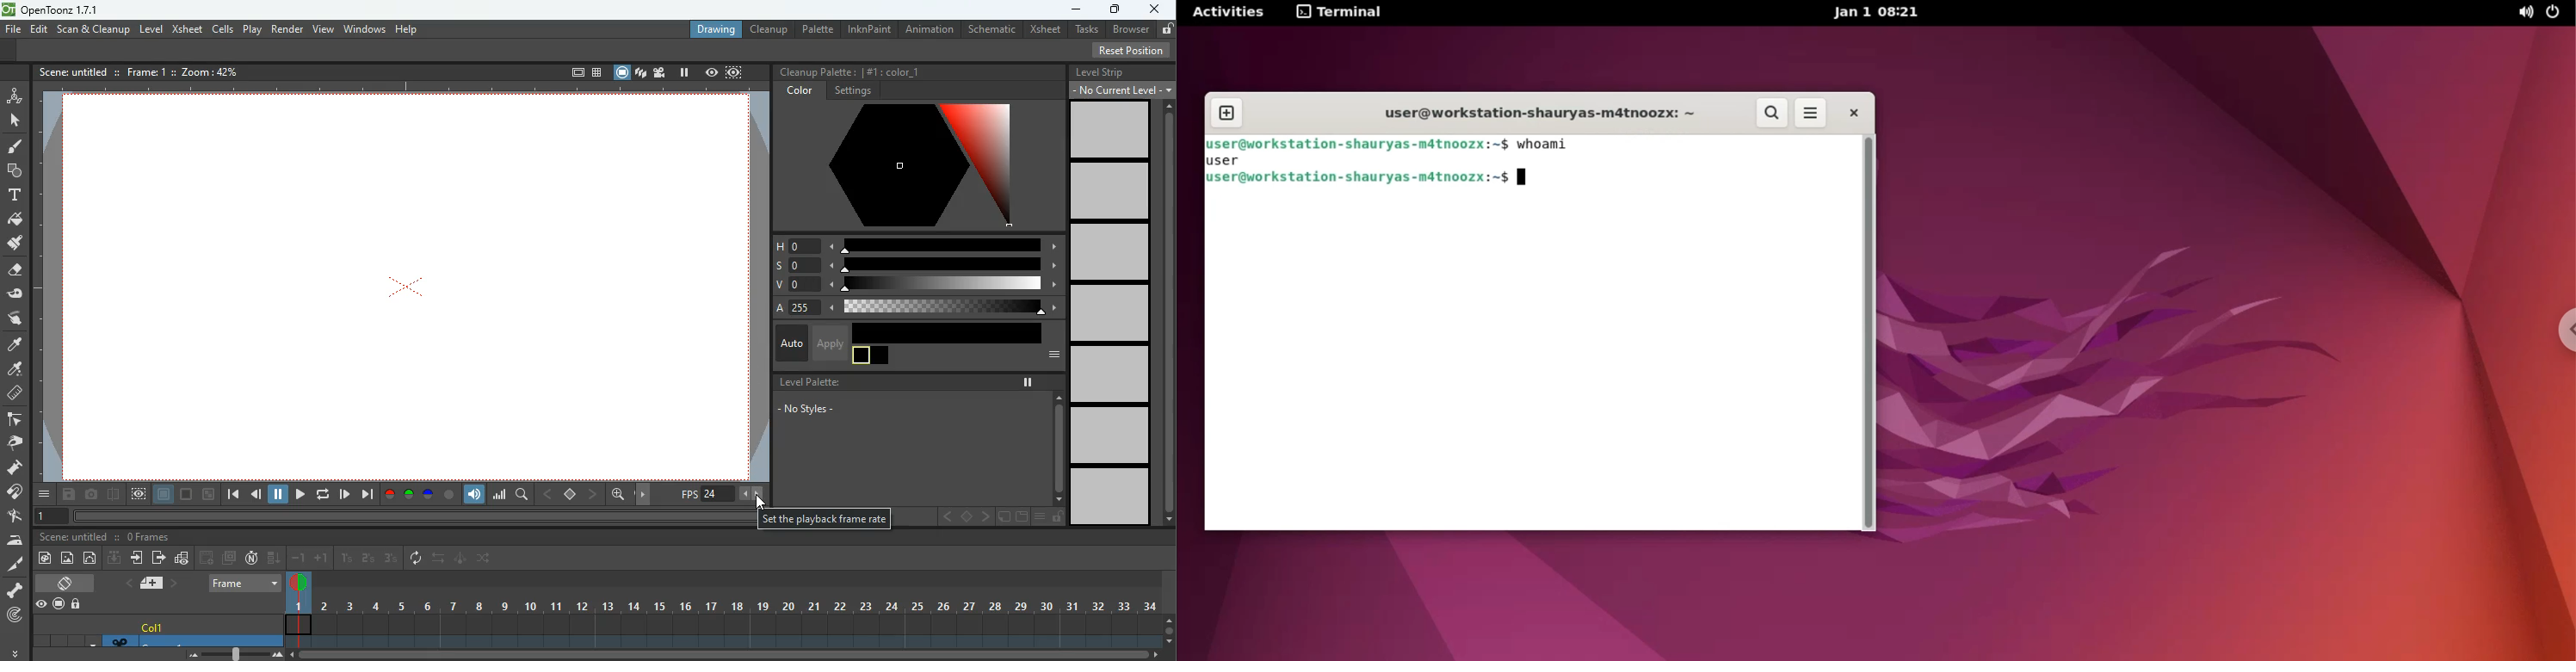 This screenshot has height=672, width=2576. Describe the element at coordinates (942, 517) in the screenshot. I see `left` at that location.